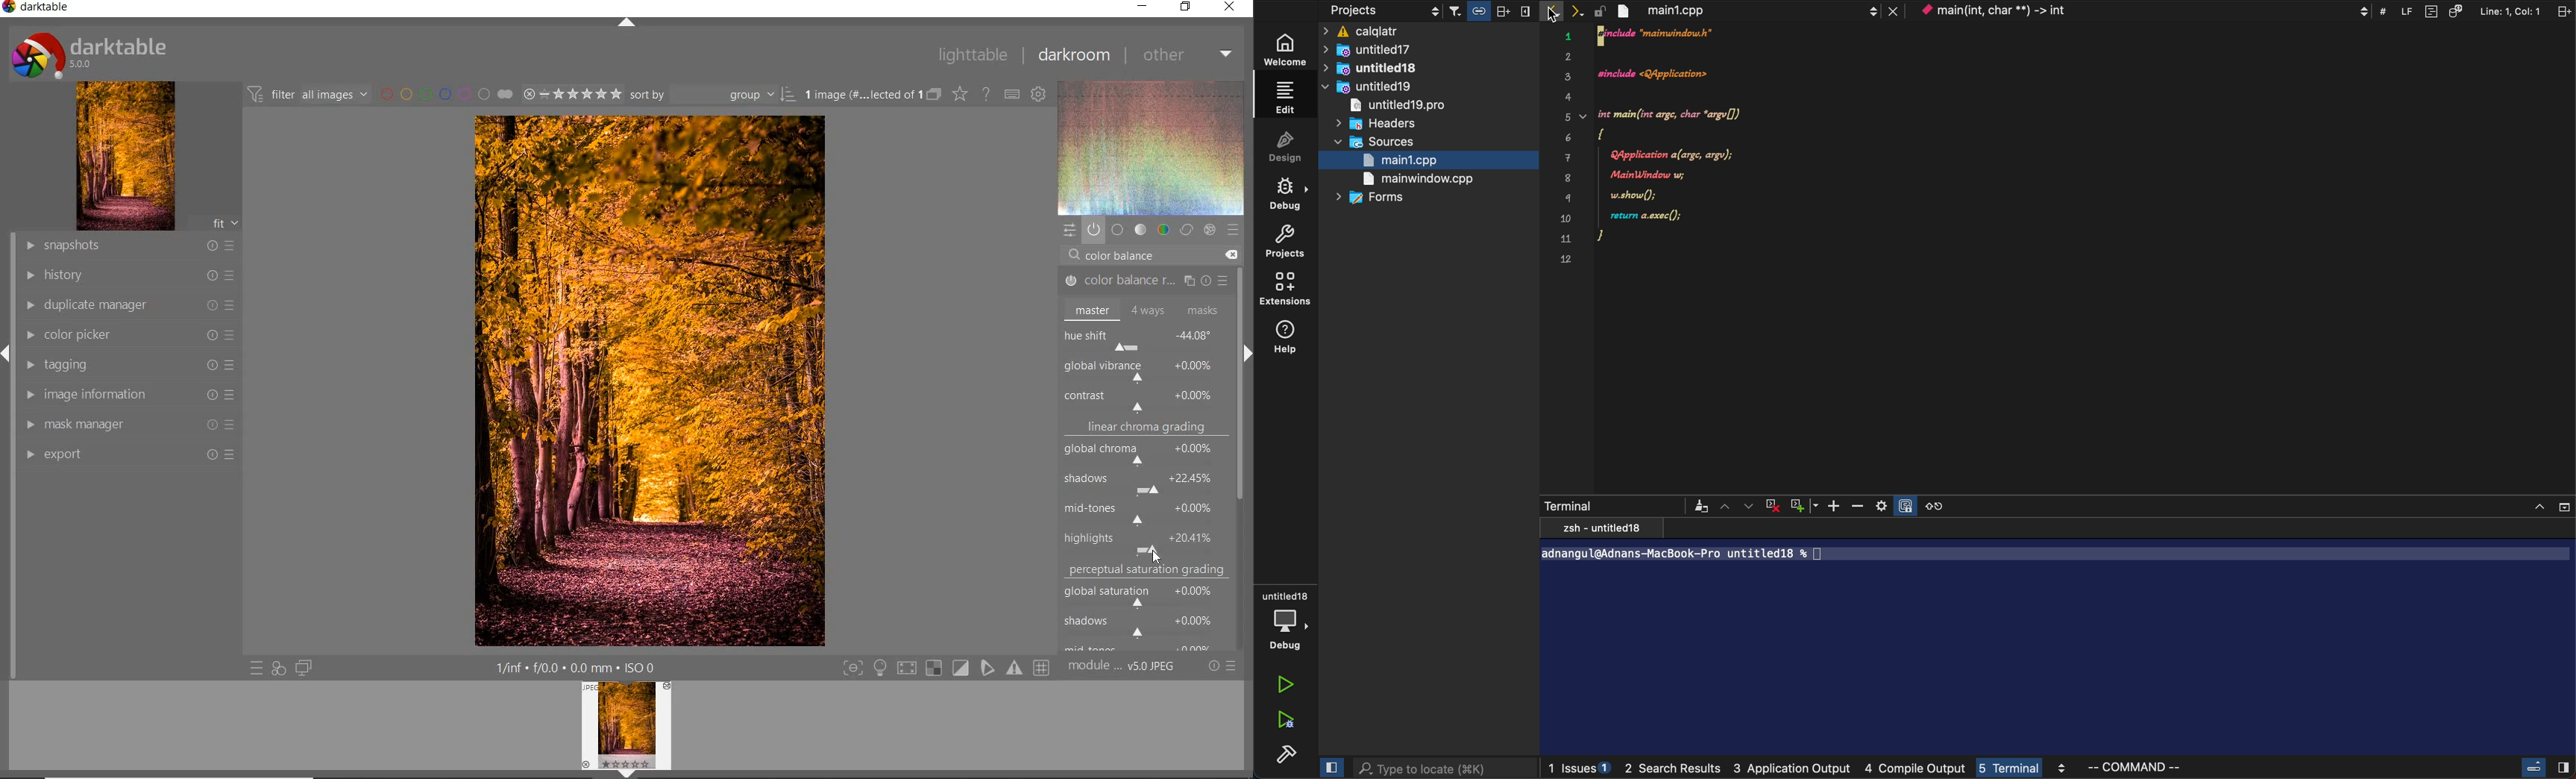  I want to click on terminal, so click(2058, 639).